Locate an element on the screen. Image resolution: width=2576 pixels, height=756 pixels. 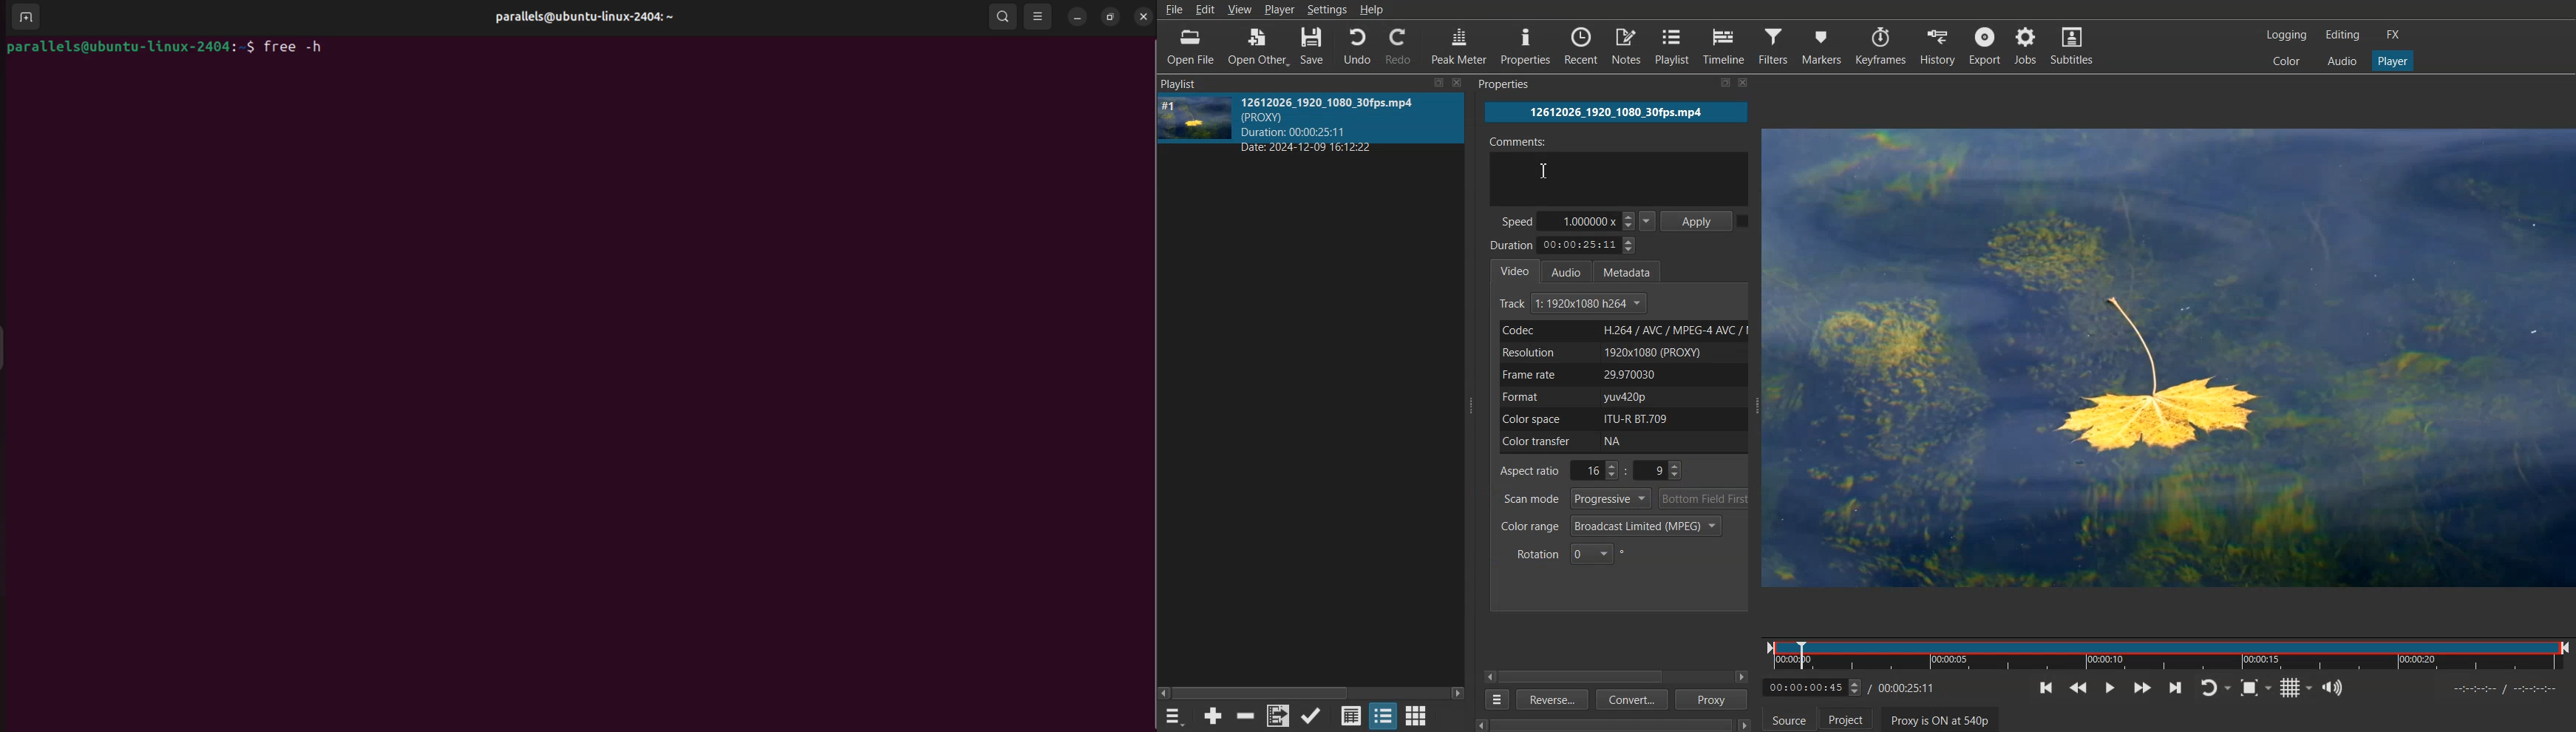
Rotation is located at coordinates (1571, 553).